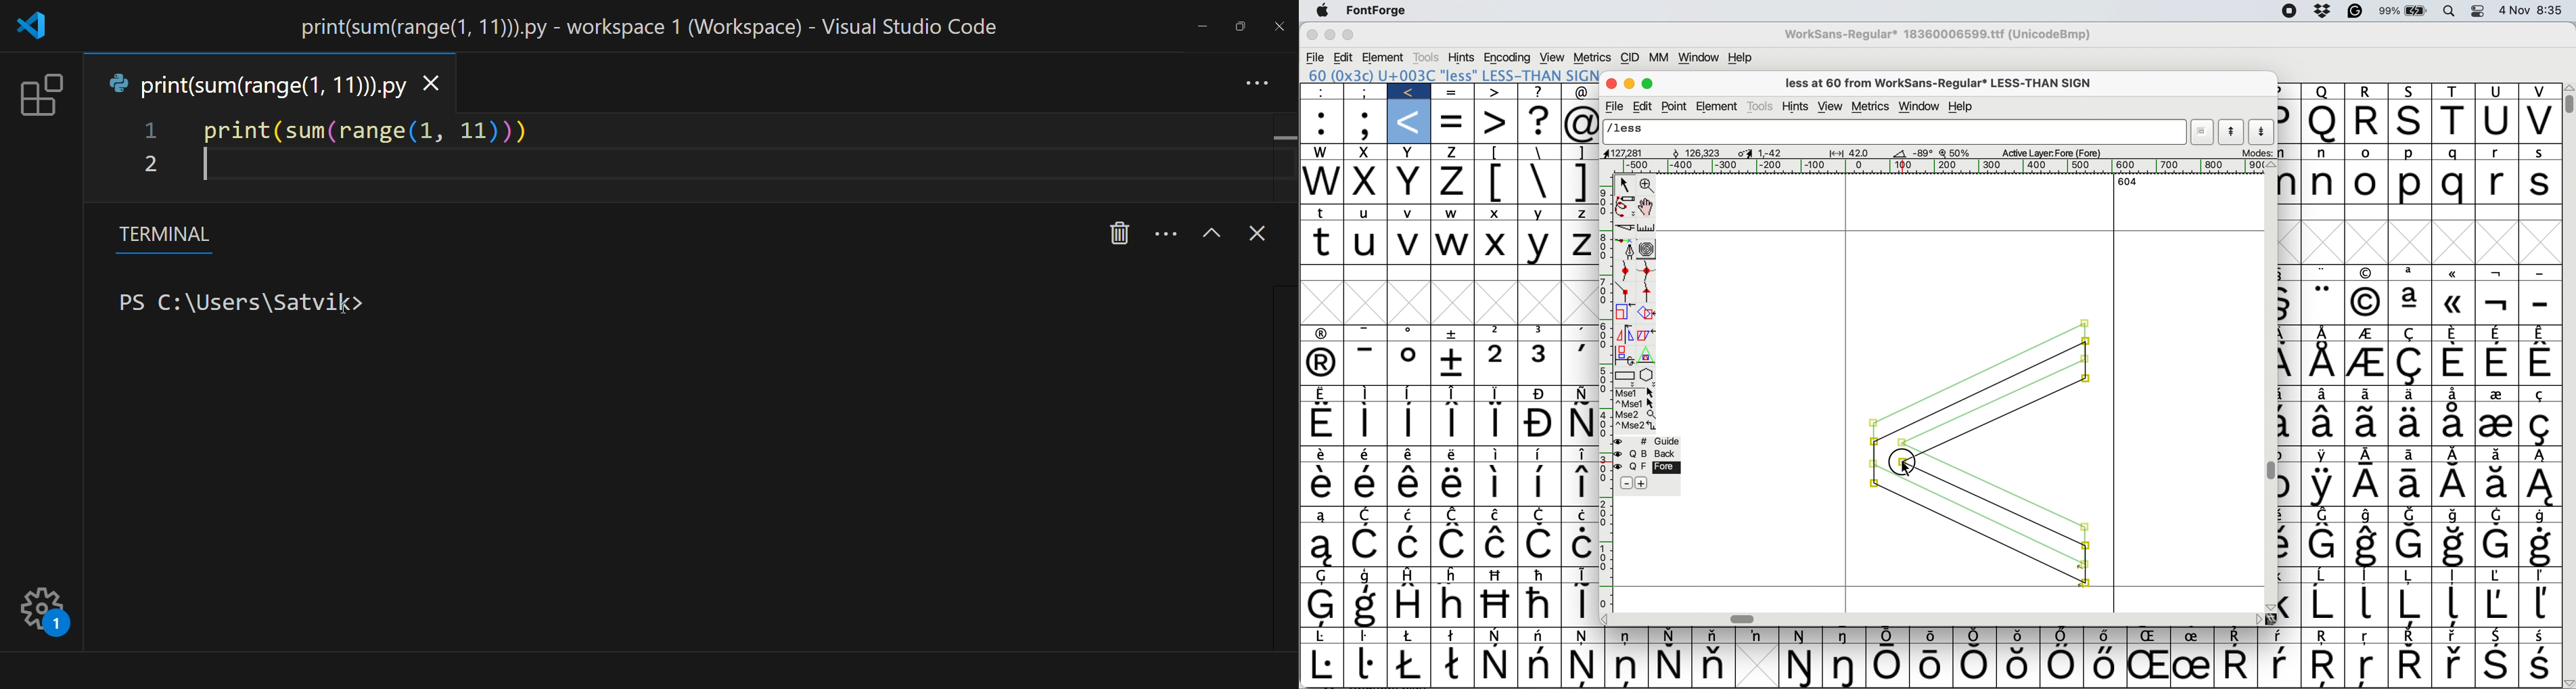 The image size is (2576, 700). Describe the element at coordinates (2193, 665) in the screenshot. I see `Symbol` at that location.